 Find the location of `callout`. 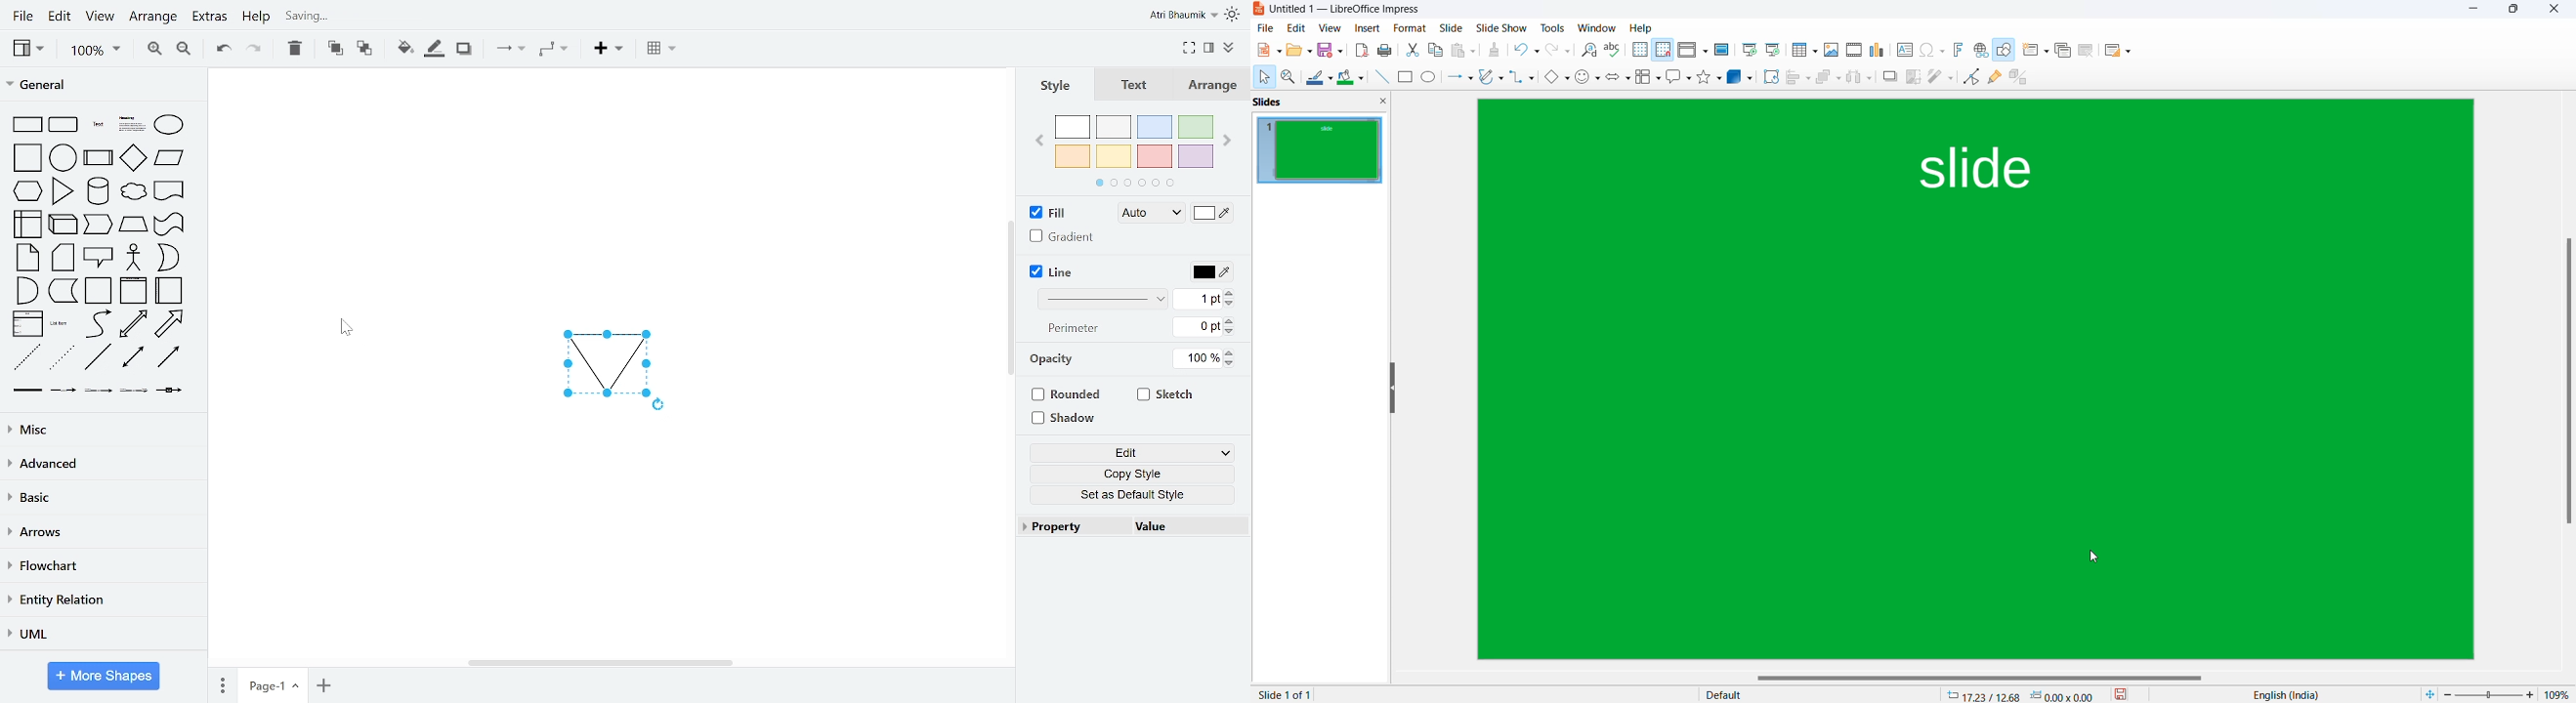

callout is located at coordinates (98, 259).